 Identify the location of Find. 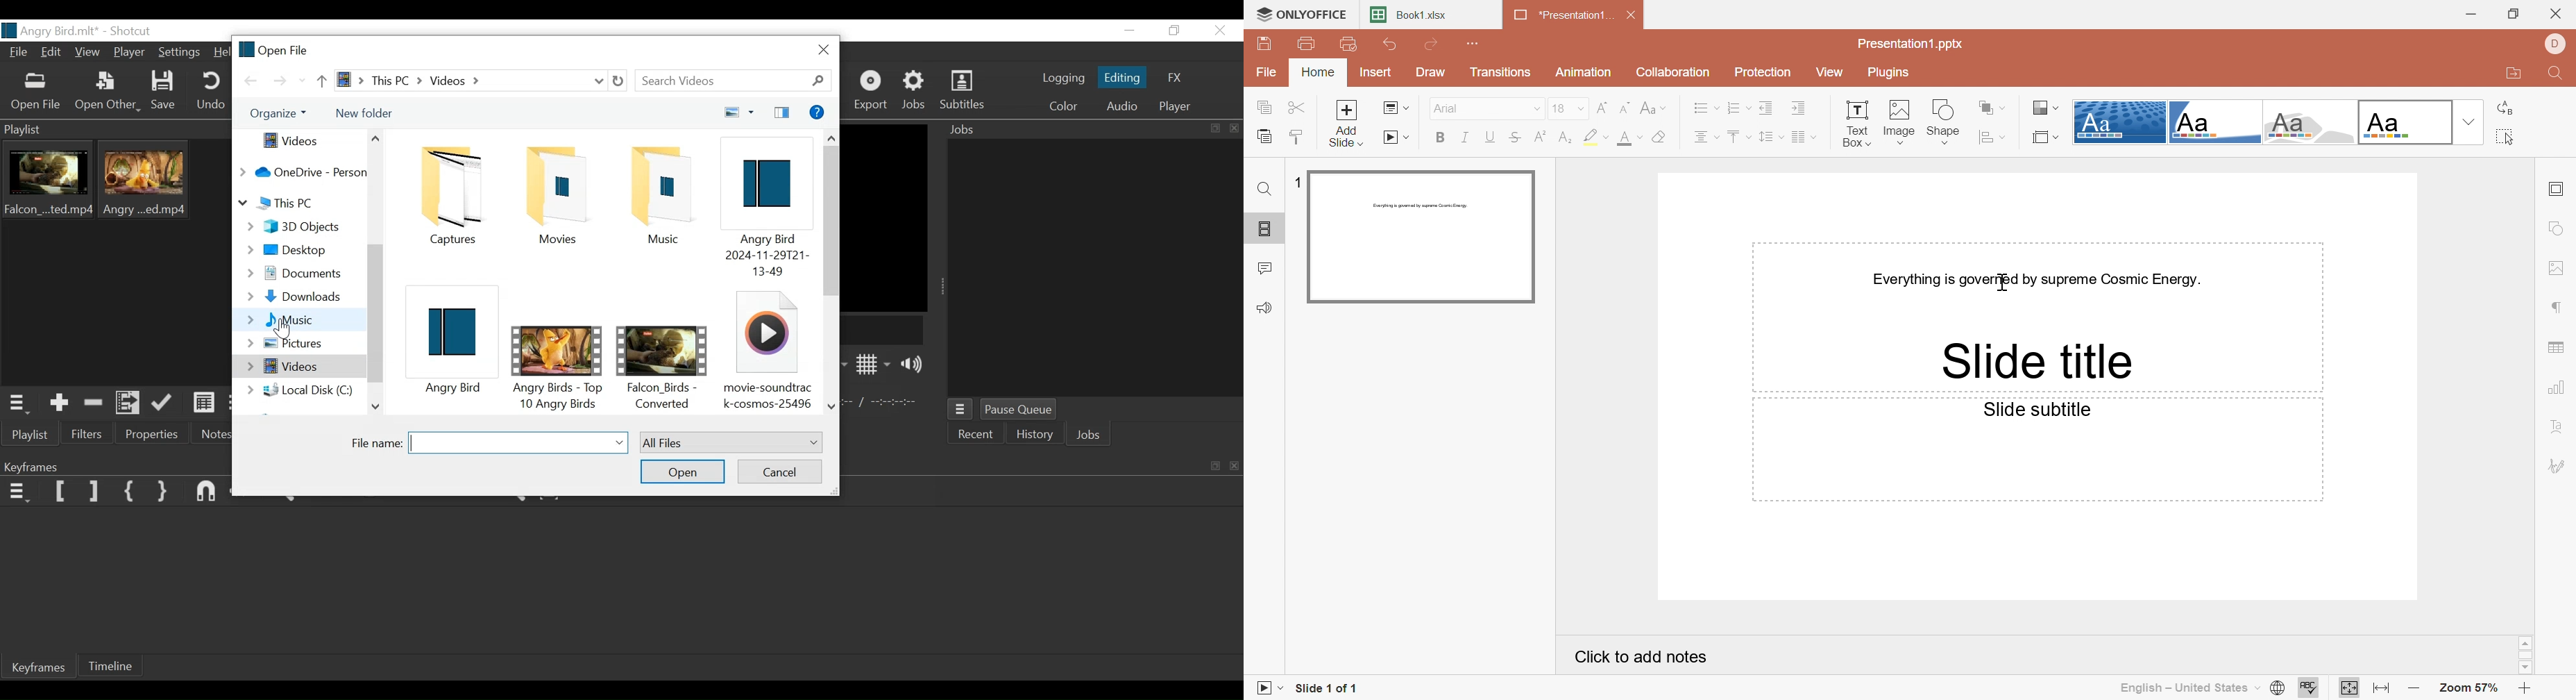
(2554, 75).